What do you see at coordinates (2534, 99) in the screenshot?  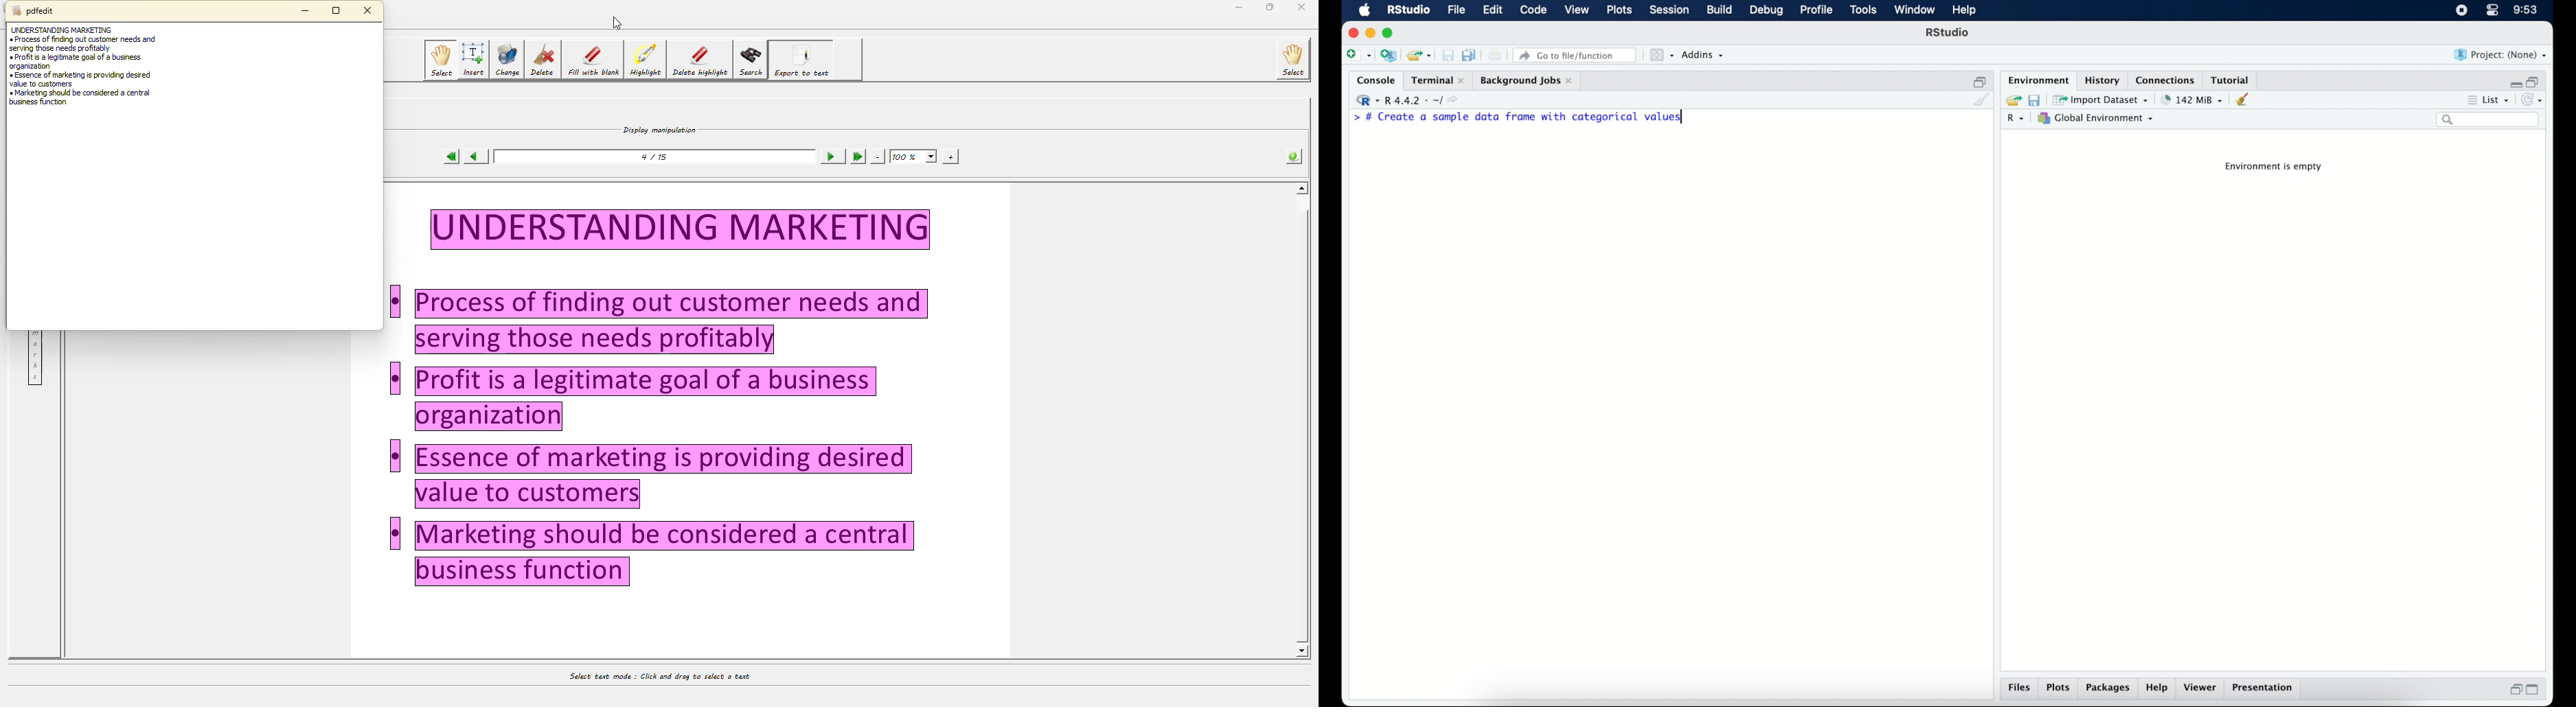 I see `refresh` at bounding box center [2534, 99].